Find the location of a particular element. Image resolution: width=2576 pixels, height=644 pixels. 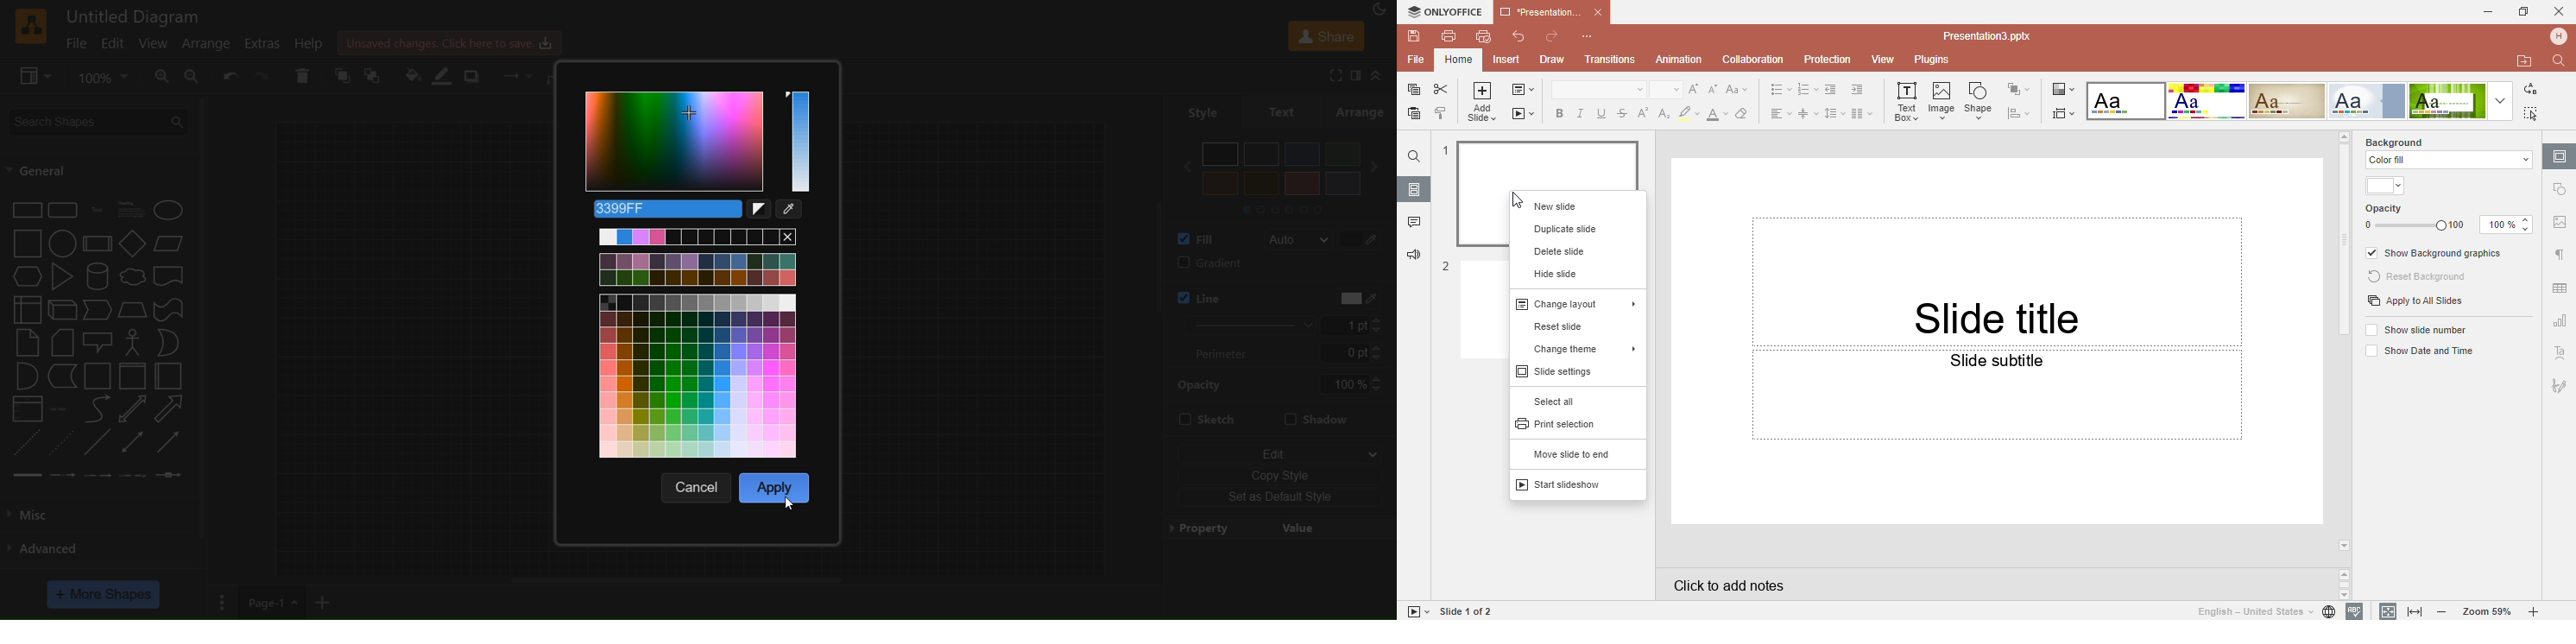

advanced is located at coordinates (51, 547).